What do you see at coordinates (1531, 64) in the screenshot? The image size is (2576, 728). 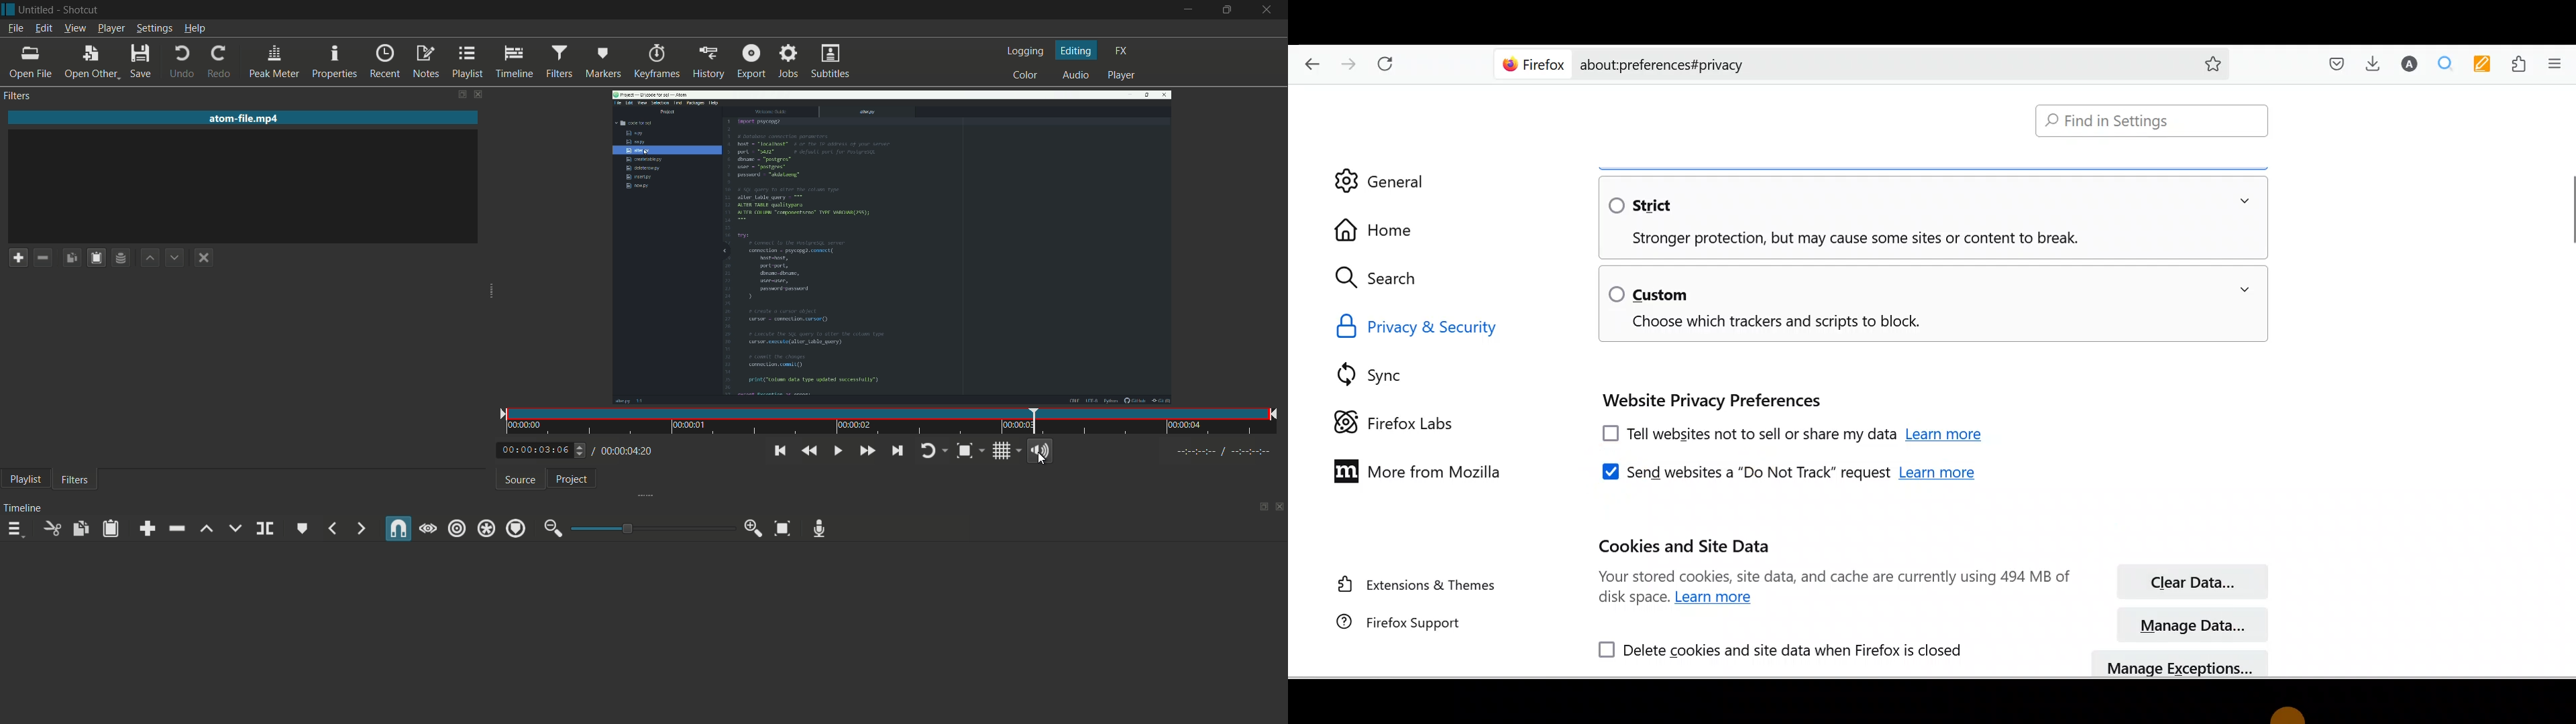 I see ` Firefox logo` at bounding box center [1531, 64].